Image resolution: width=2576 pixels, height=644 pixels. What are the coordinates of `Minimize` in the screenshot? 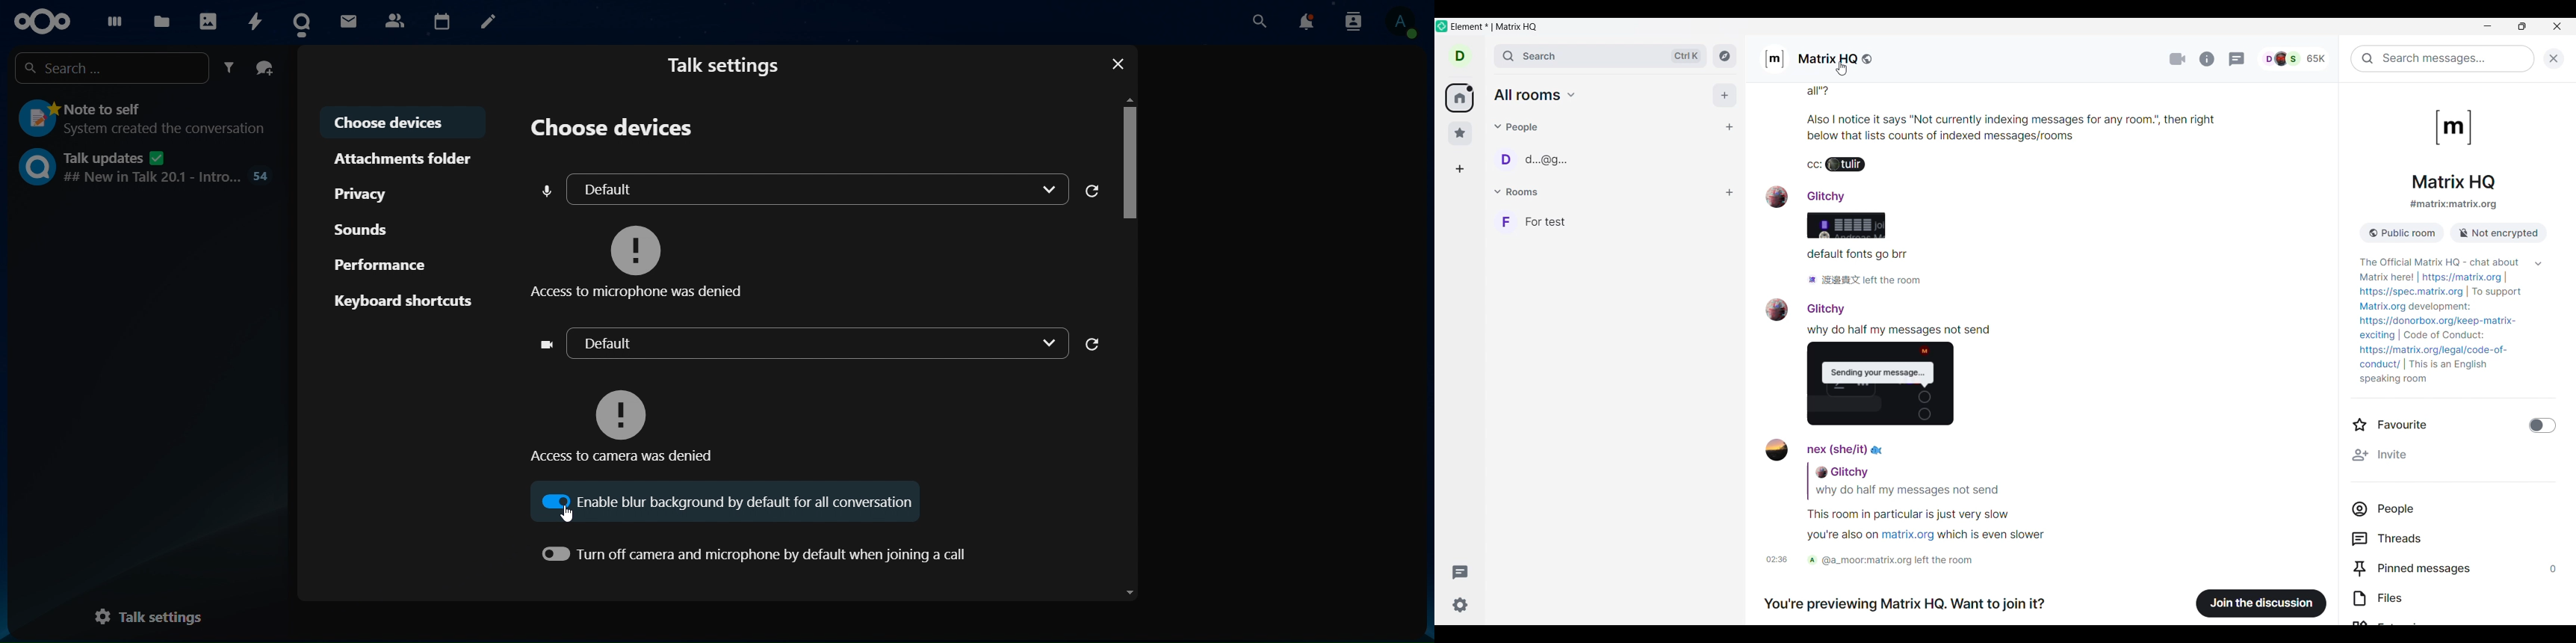 It's located at (2489, 28).